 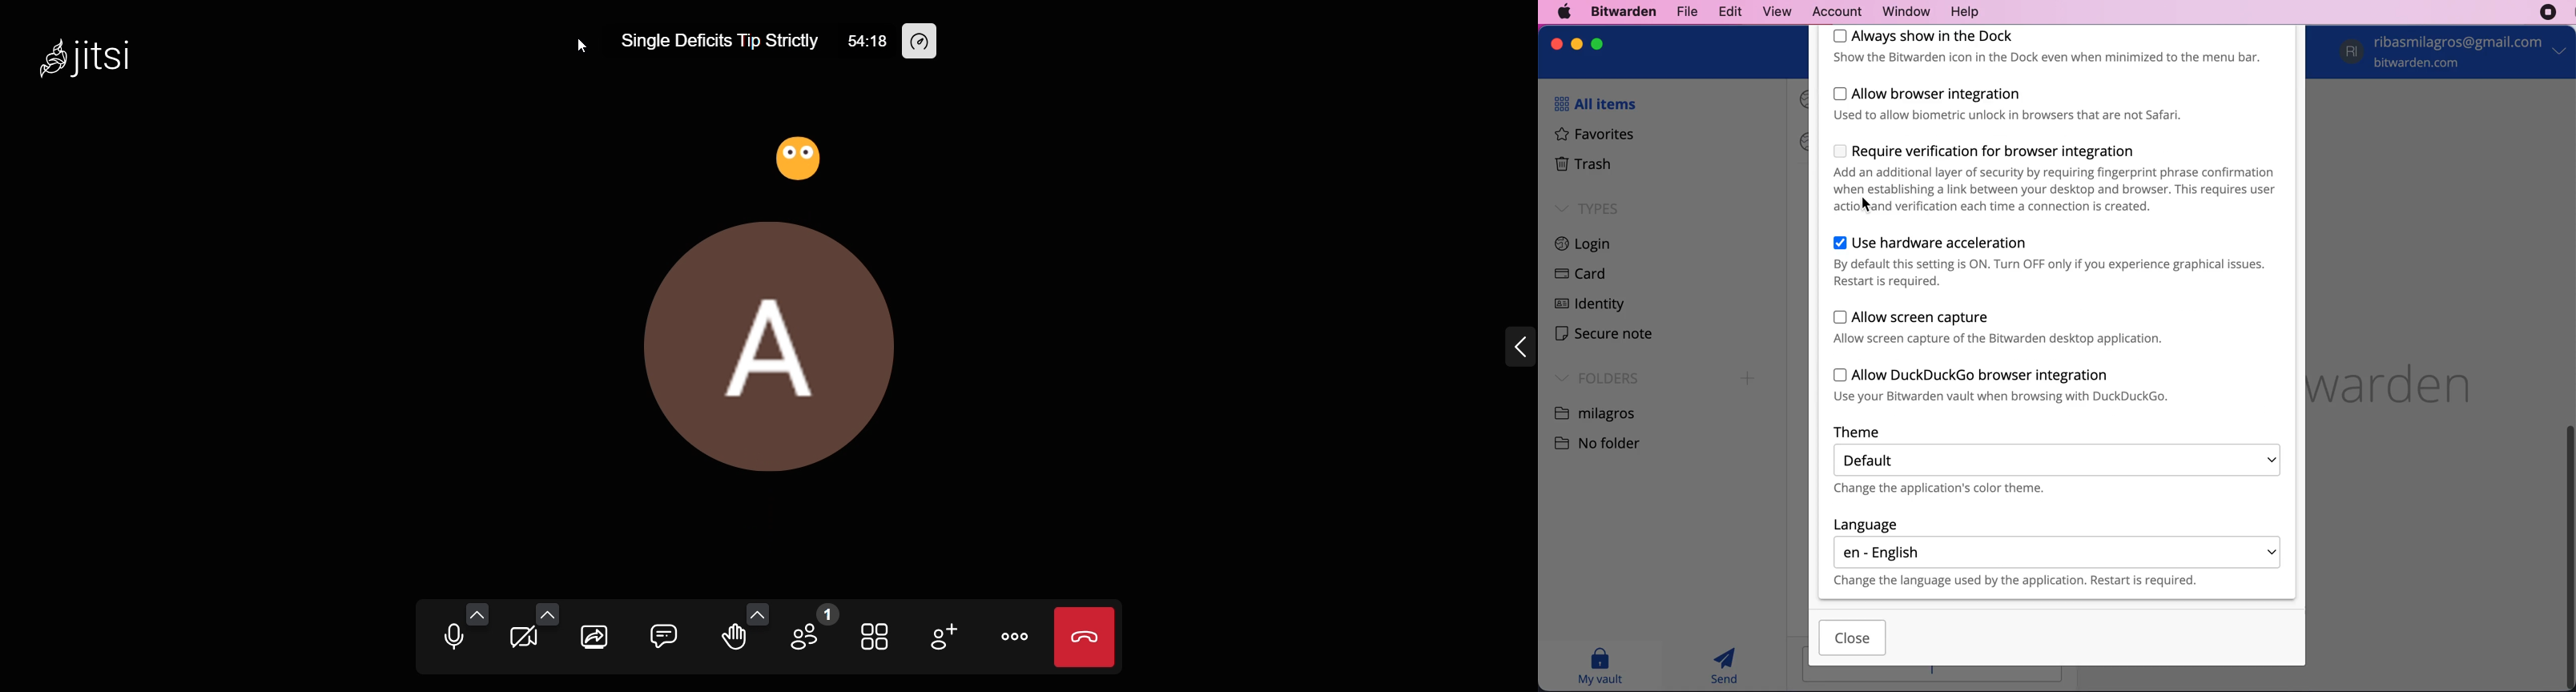 What do you see at coordinates (1685, 11) in the screenshot?
I see `file` at bounding box center [1685, 11].